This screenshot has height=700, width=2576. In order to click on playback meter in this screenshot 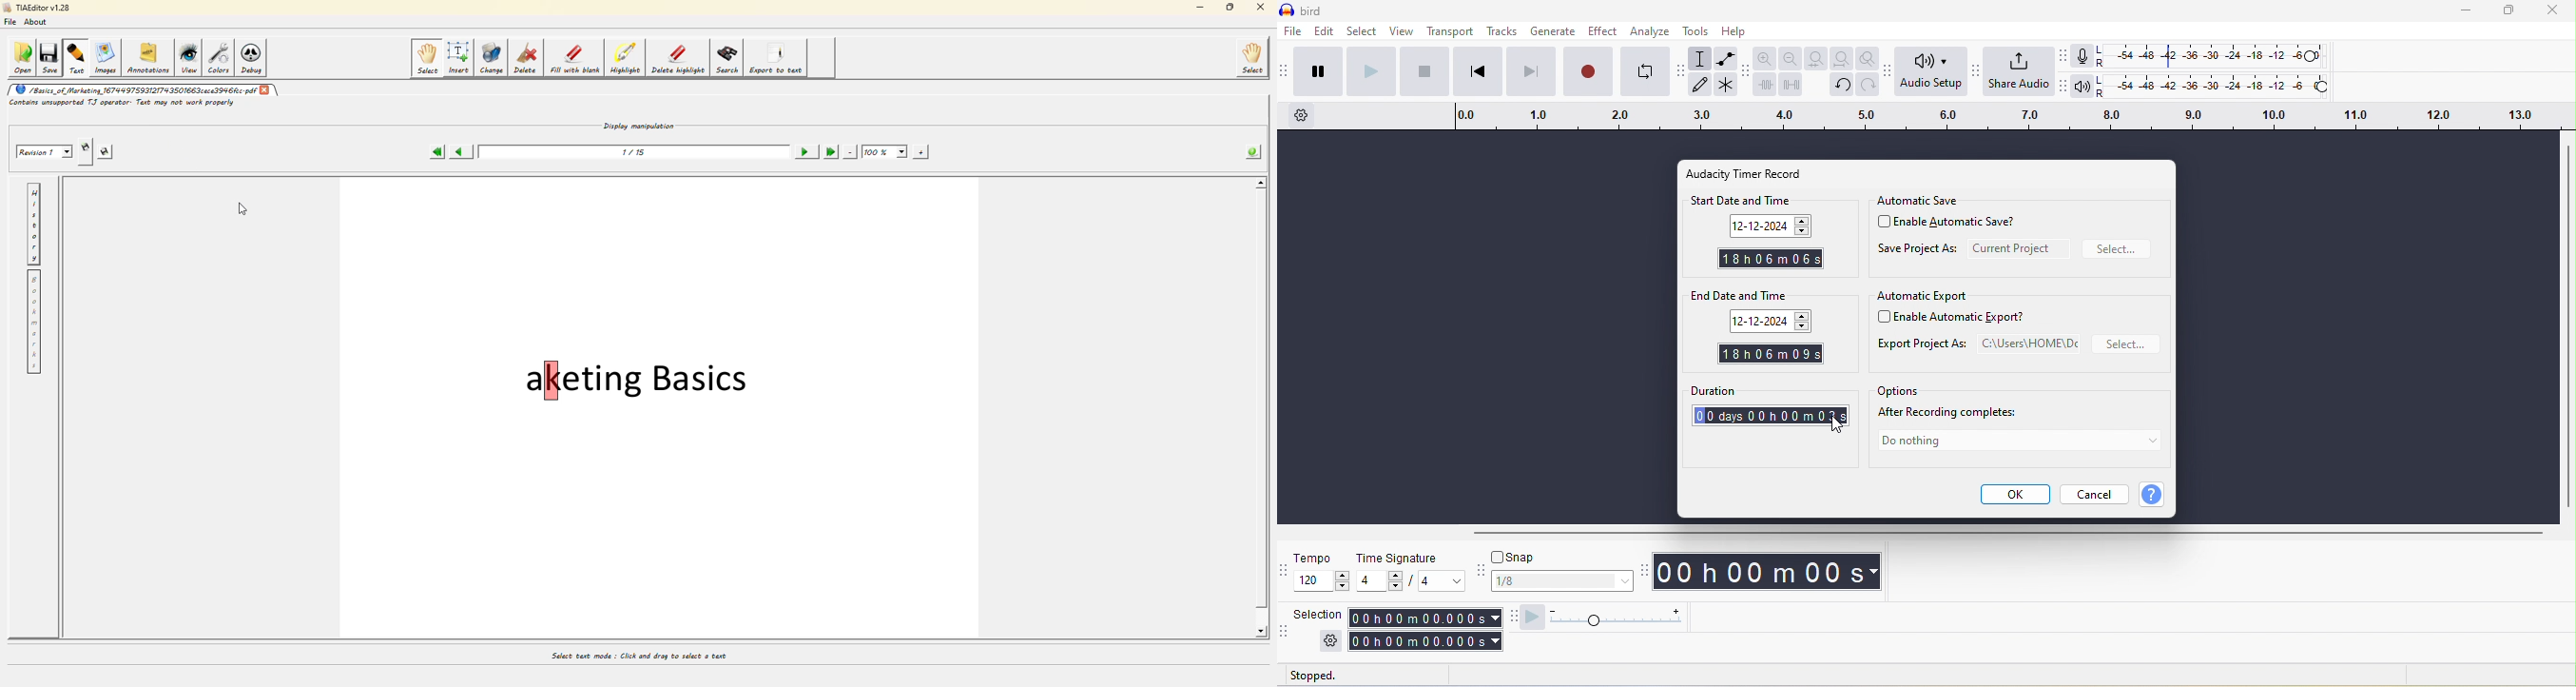, I will do `click(2082, 89)`.